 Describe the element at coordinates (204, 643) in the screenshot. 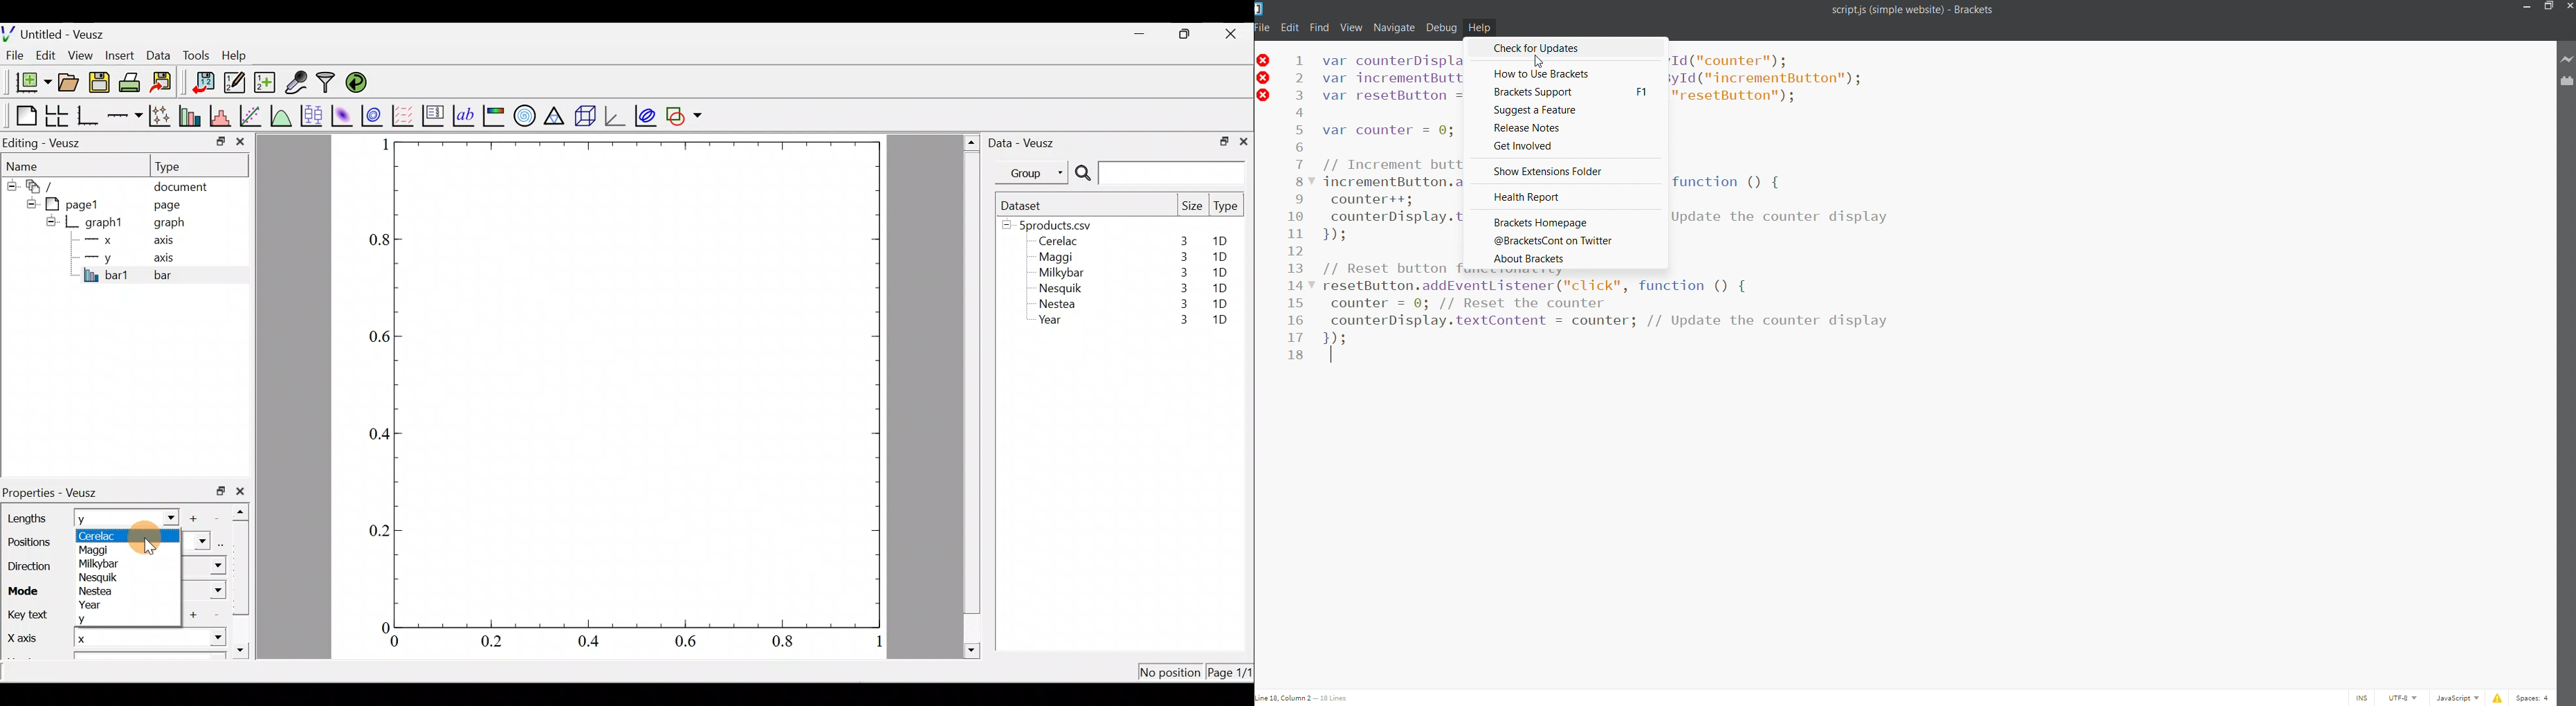

I see `x-axis dropdown` at that location.